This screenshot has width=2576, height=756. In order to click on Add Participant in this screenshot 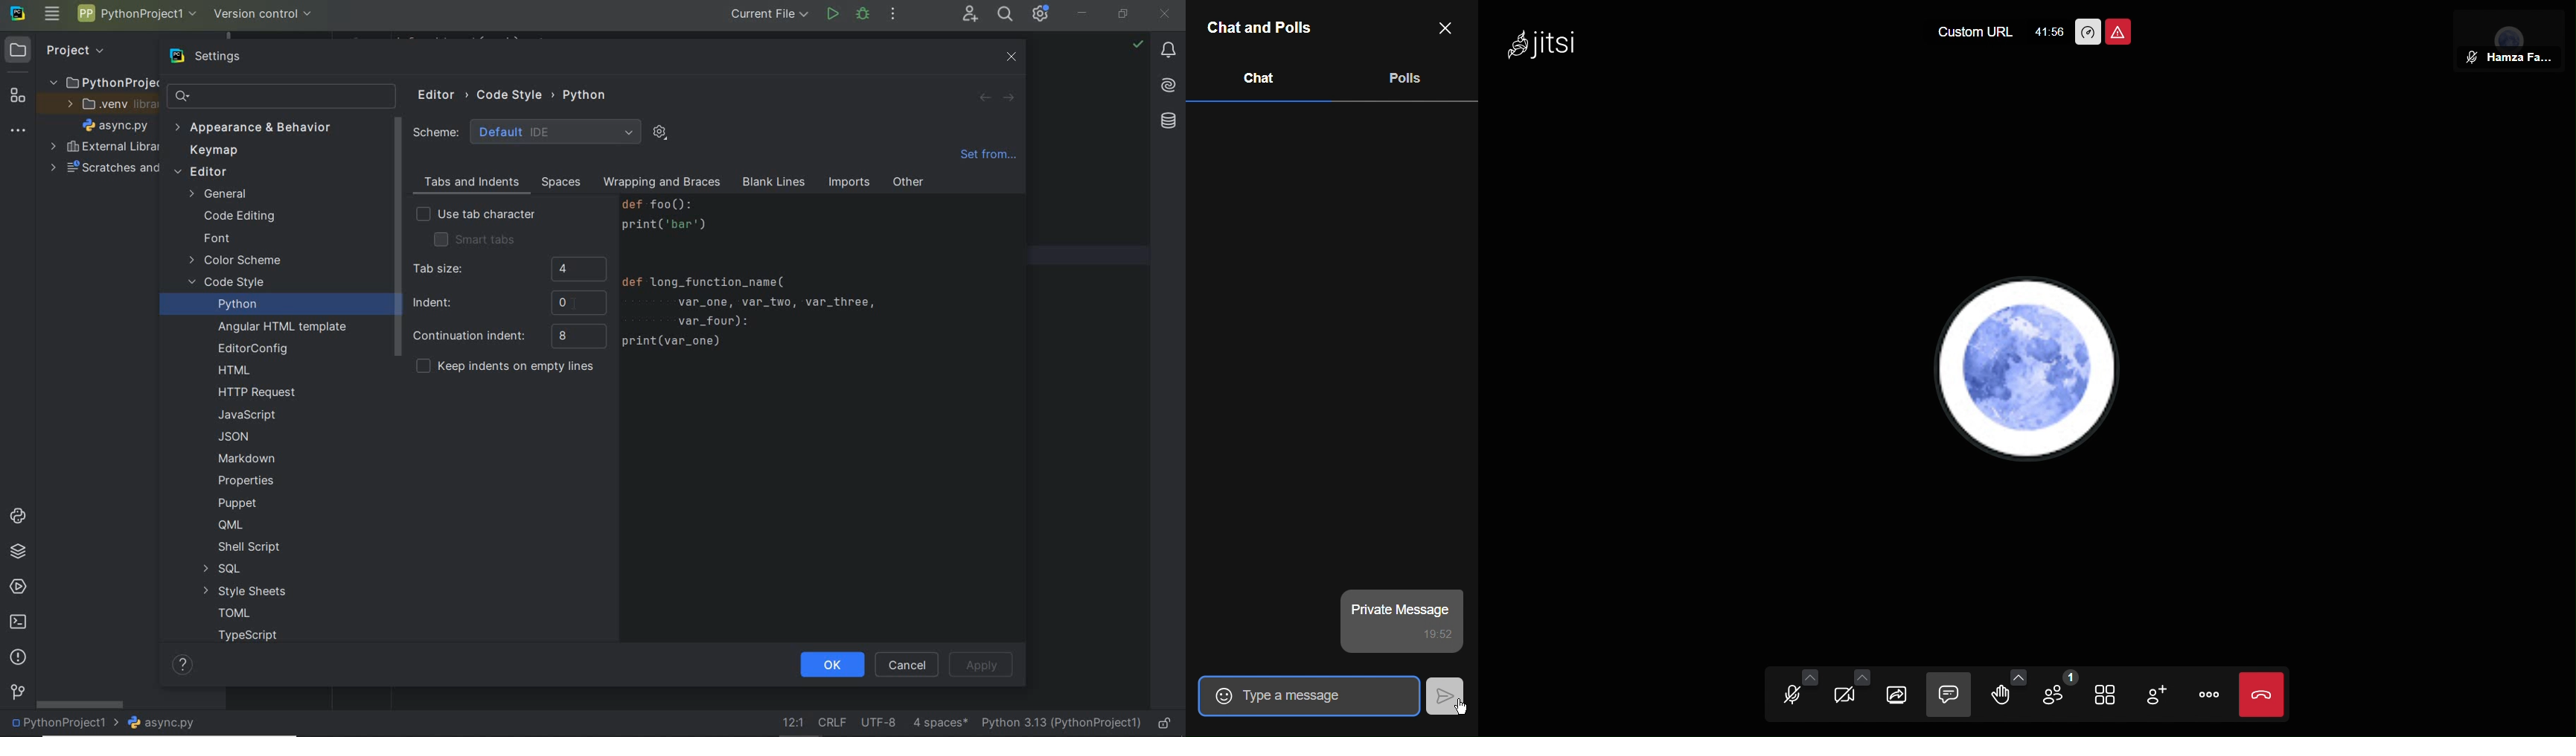, I will do `click(2166, 697)`.